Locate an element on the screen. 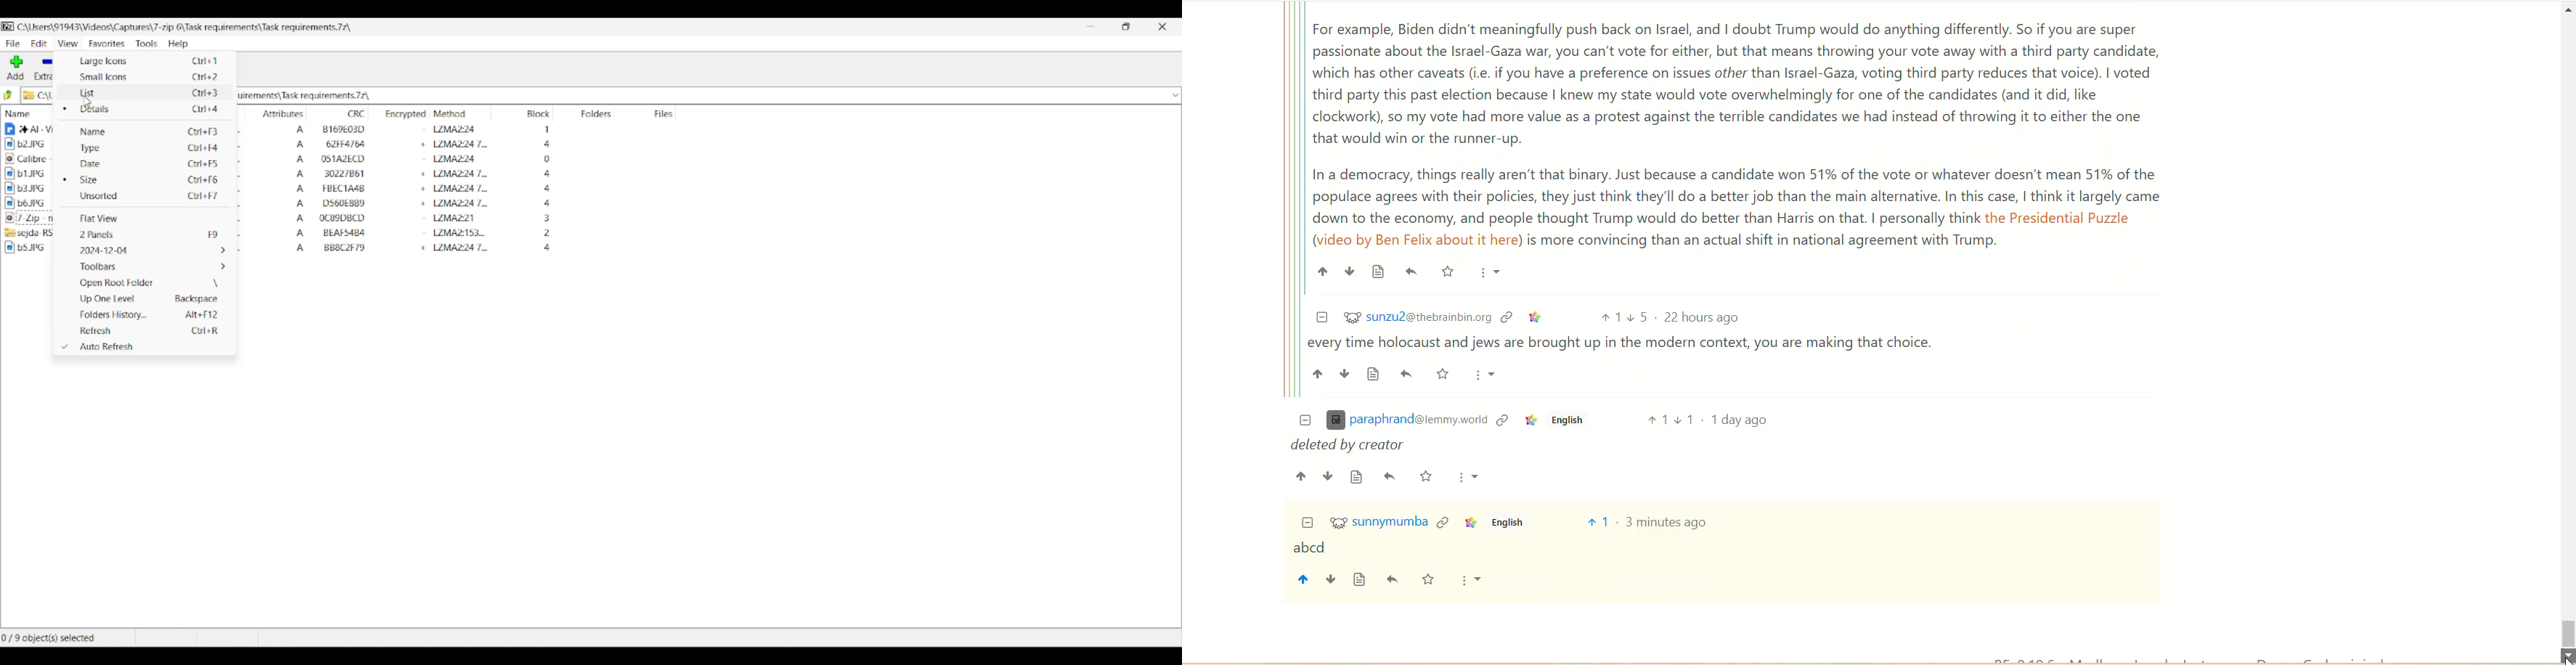  Unsorted is located at coordinates (148, 195).